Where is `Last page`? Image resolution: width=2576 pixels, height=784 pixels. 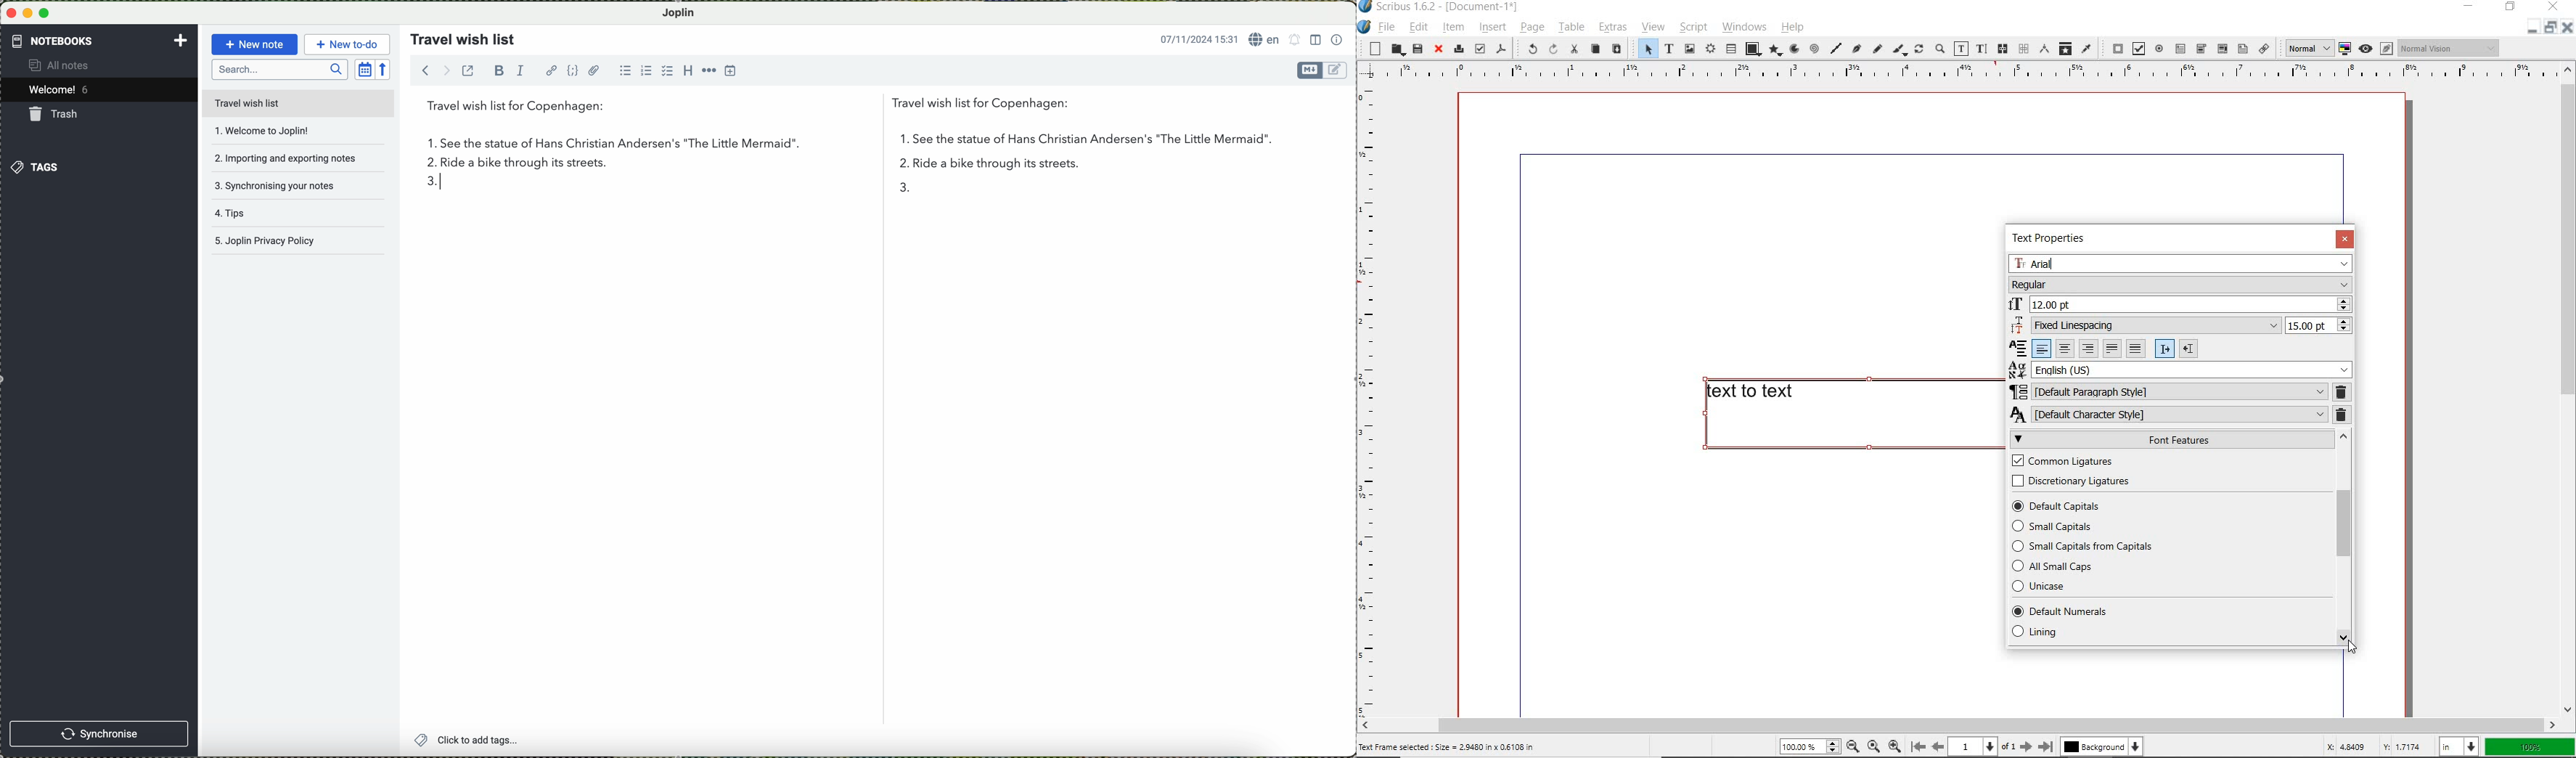
Last page is located at coordinates (2043, 746).